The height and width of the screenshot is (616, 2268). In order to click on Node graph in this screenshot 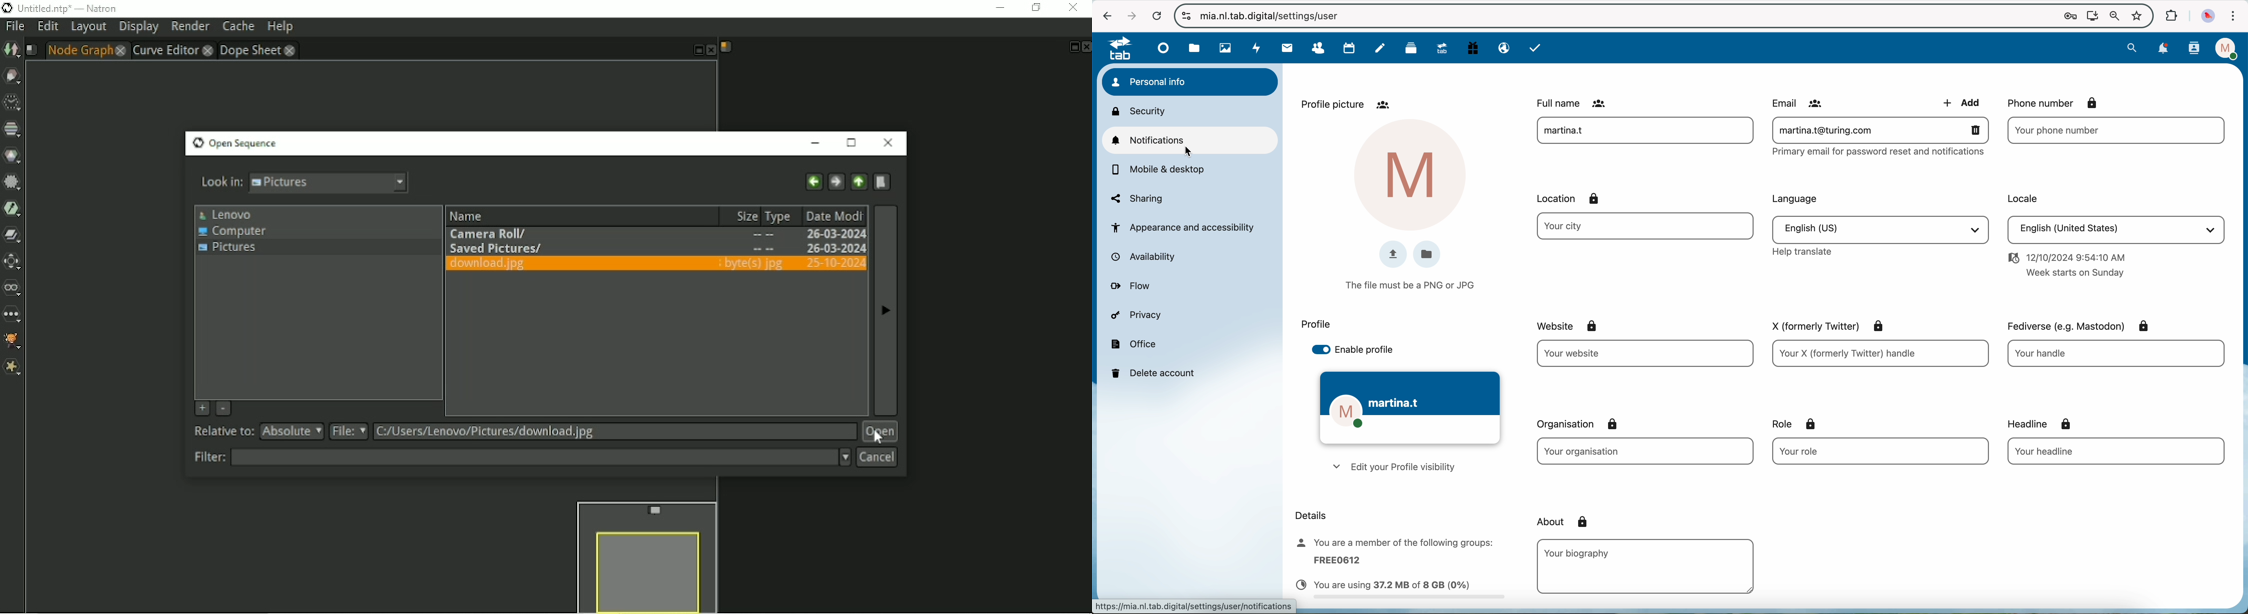, I will do `click(86, 50)`.